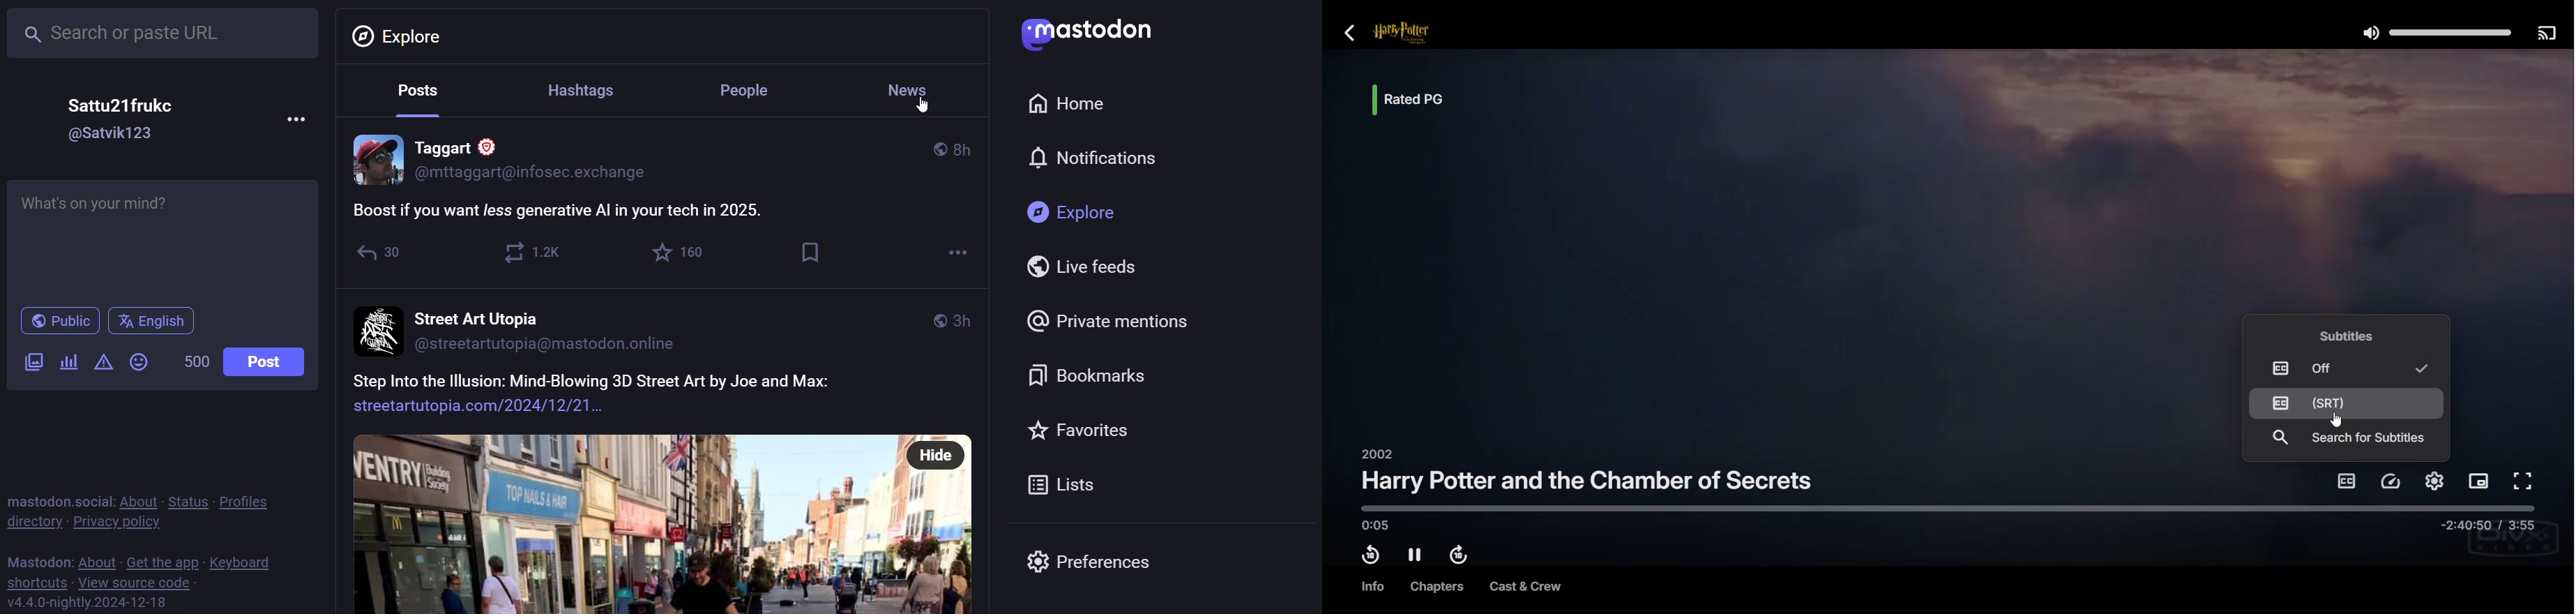 The width and height of the screenshot is (2576, 616). What do you see at coordinates (1063, 484) in the screenshot?
I see `list` at bounding box center [1063, 484].